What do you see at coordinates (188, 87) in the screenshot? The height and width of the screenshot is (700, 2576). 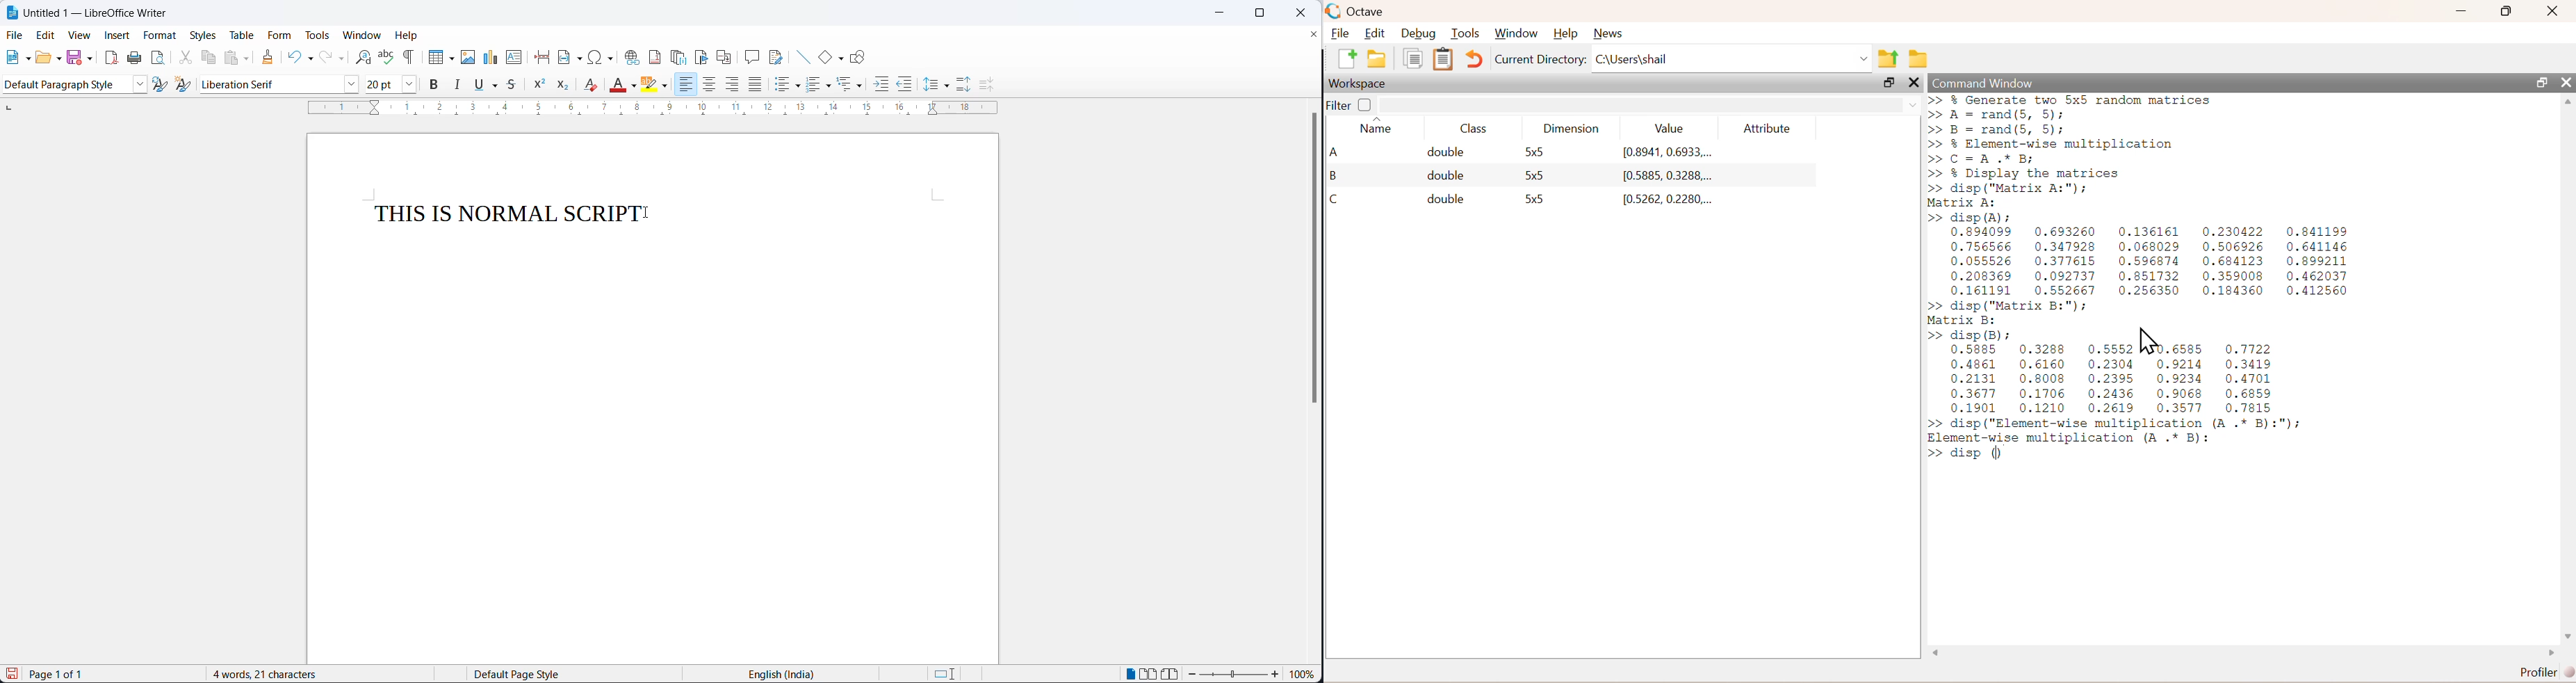 I see `create new style from selection` at bounding box center [188, 87].